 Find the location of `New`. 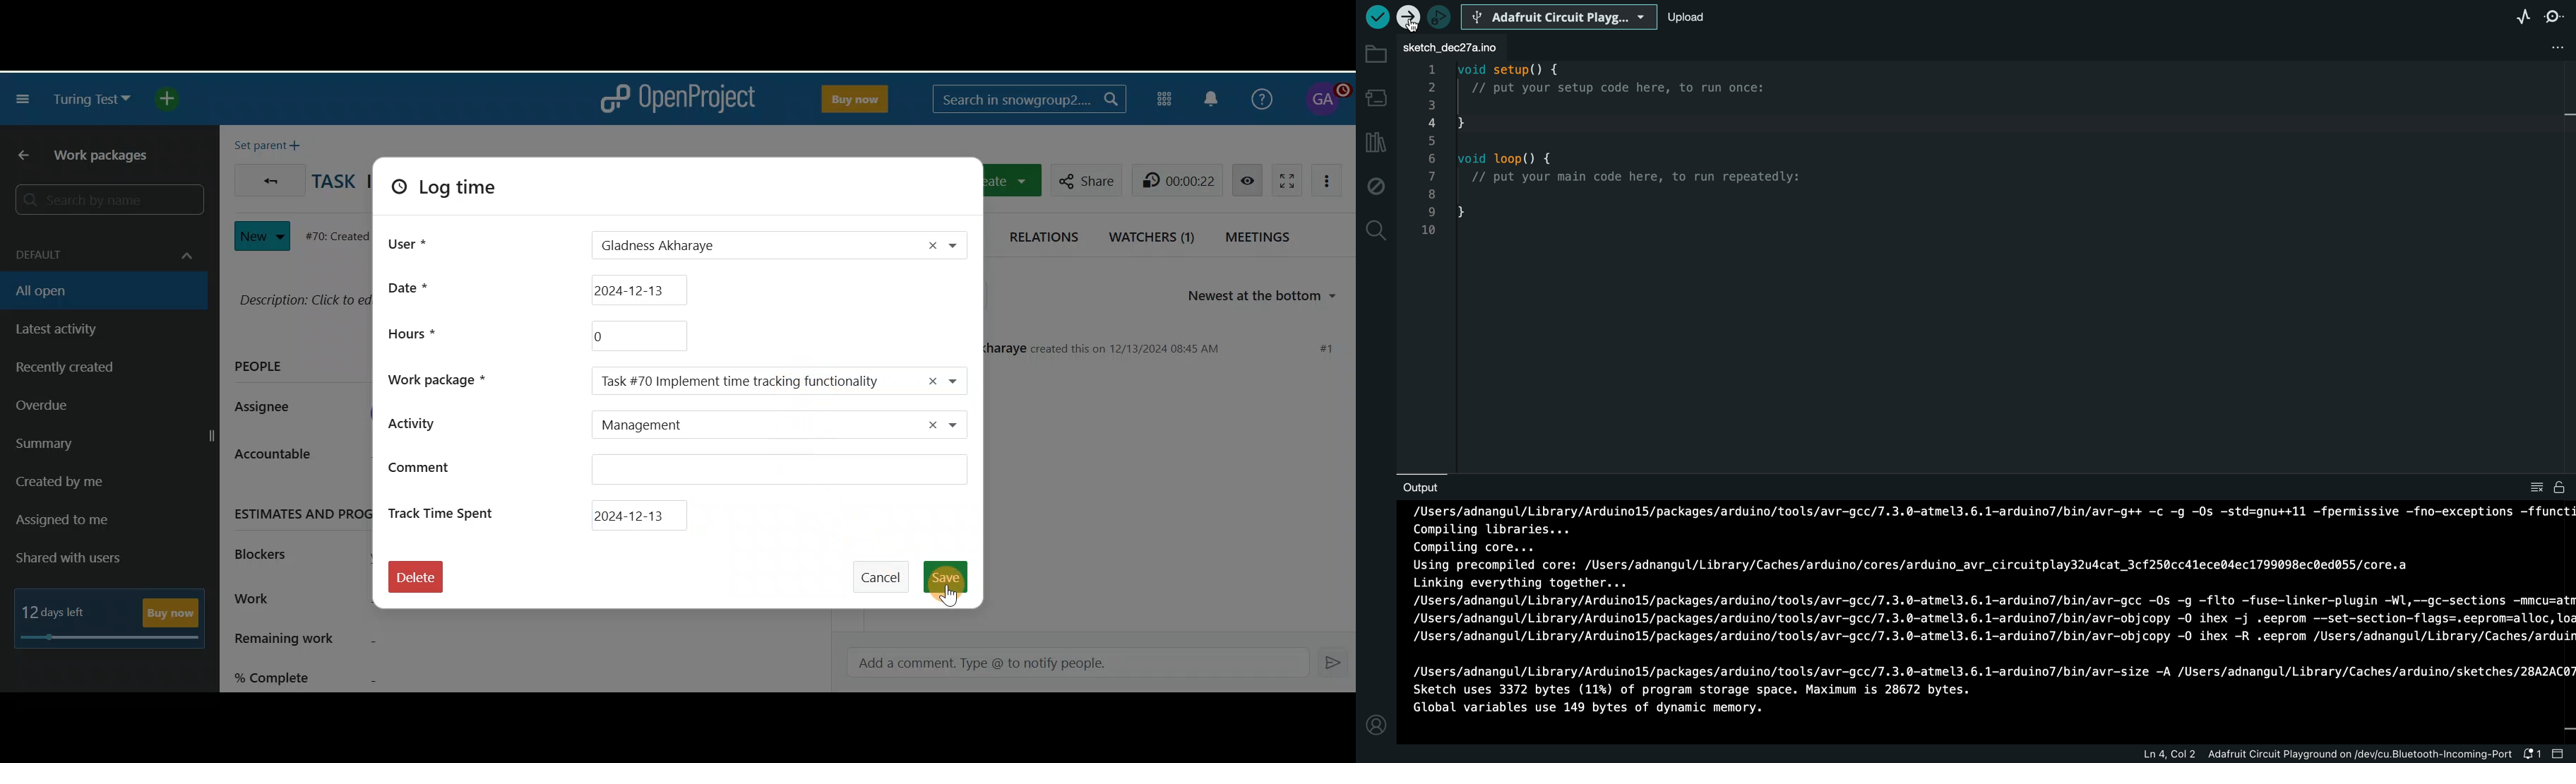

New is located at coordinates (262, 232).